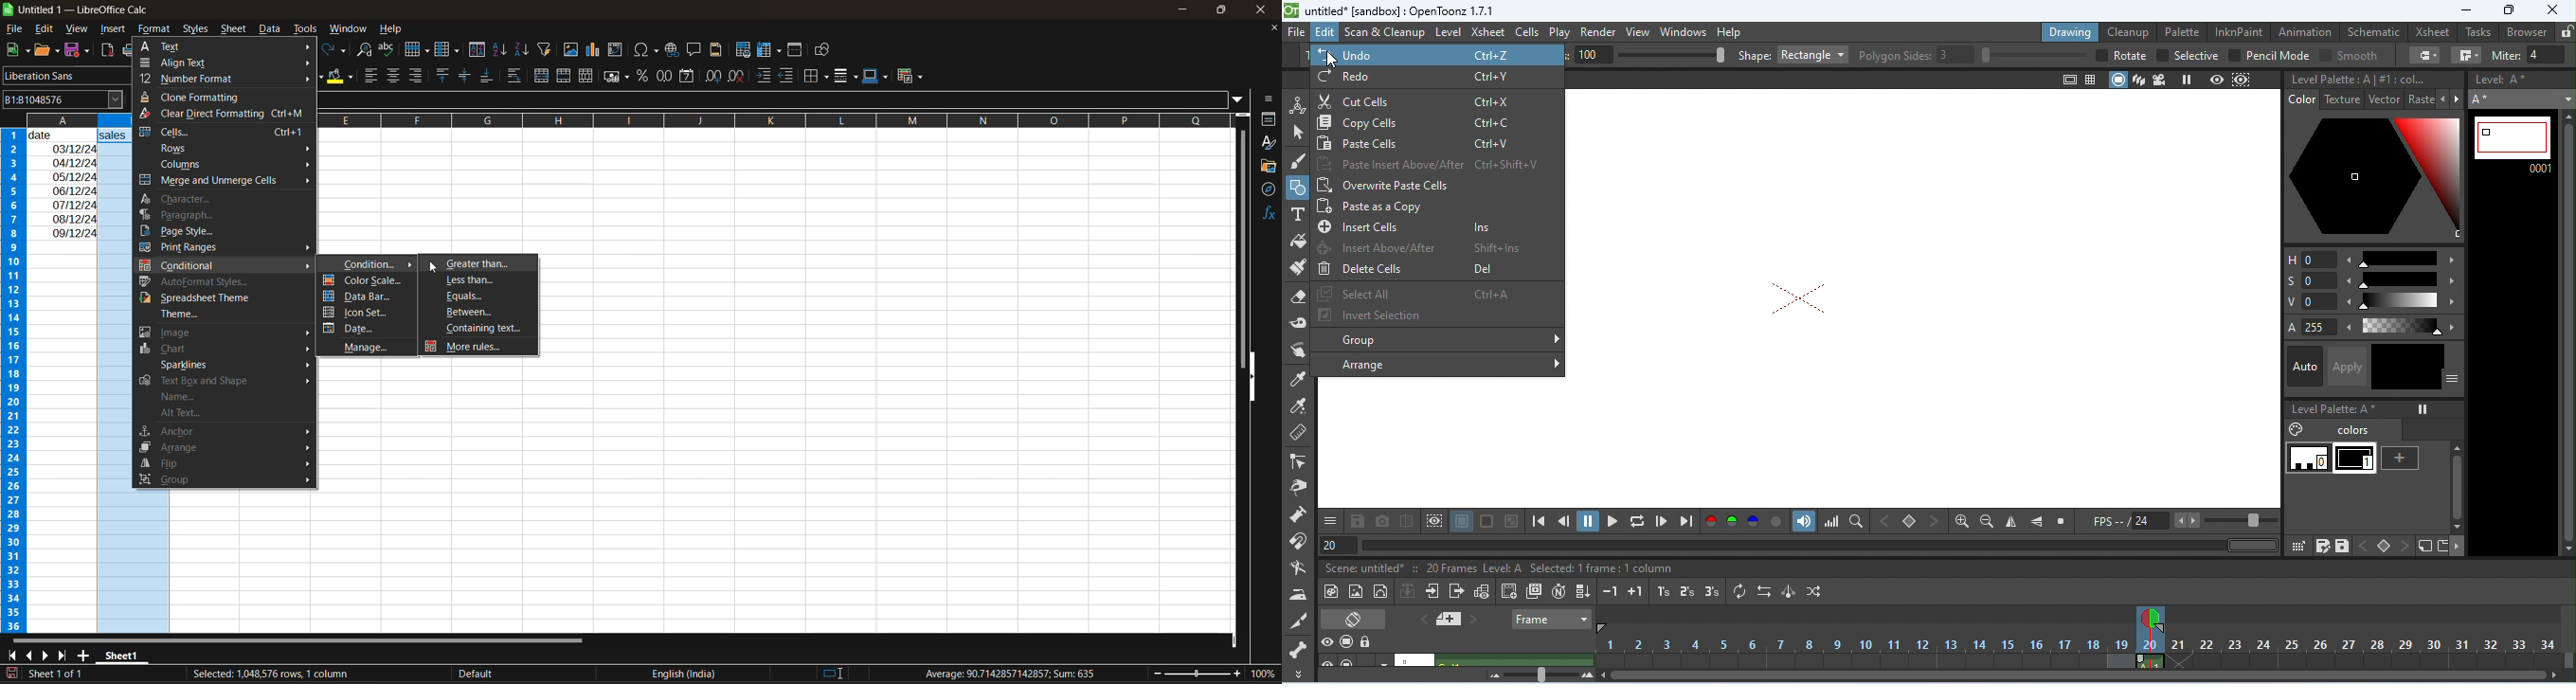 The height and width of the screenshot is (700, 2576). Describe the element at coordinates (1352, 621) in the screenshot. I see `toggle xsheet/ timeline` at that location.